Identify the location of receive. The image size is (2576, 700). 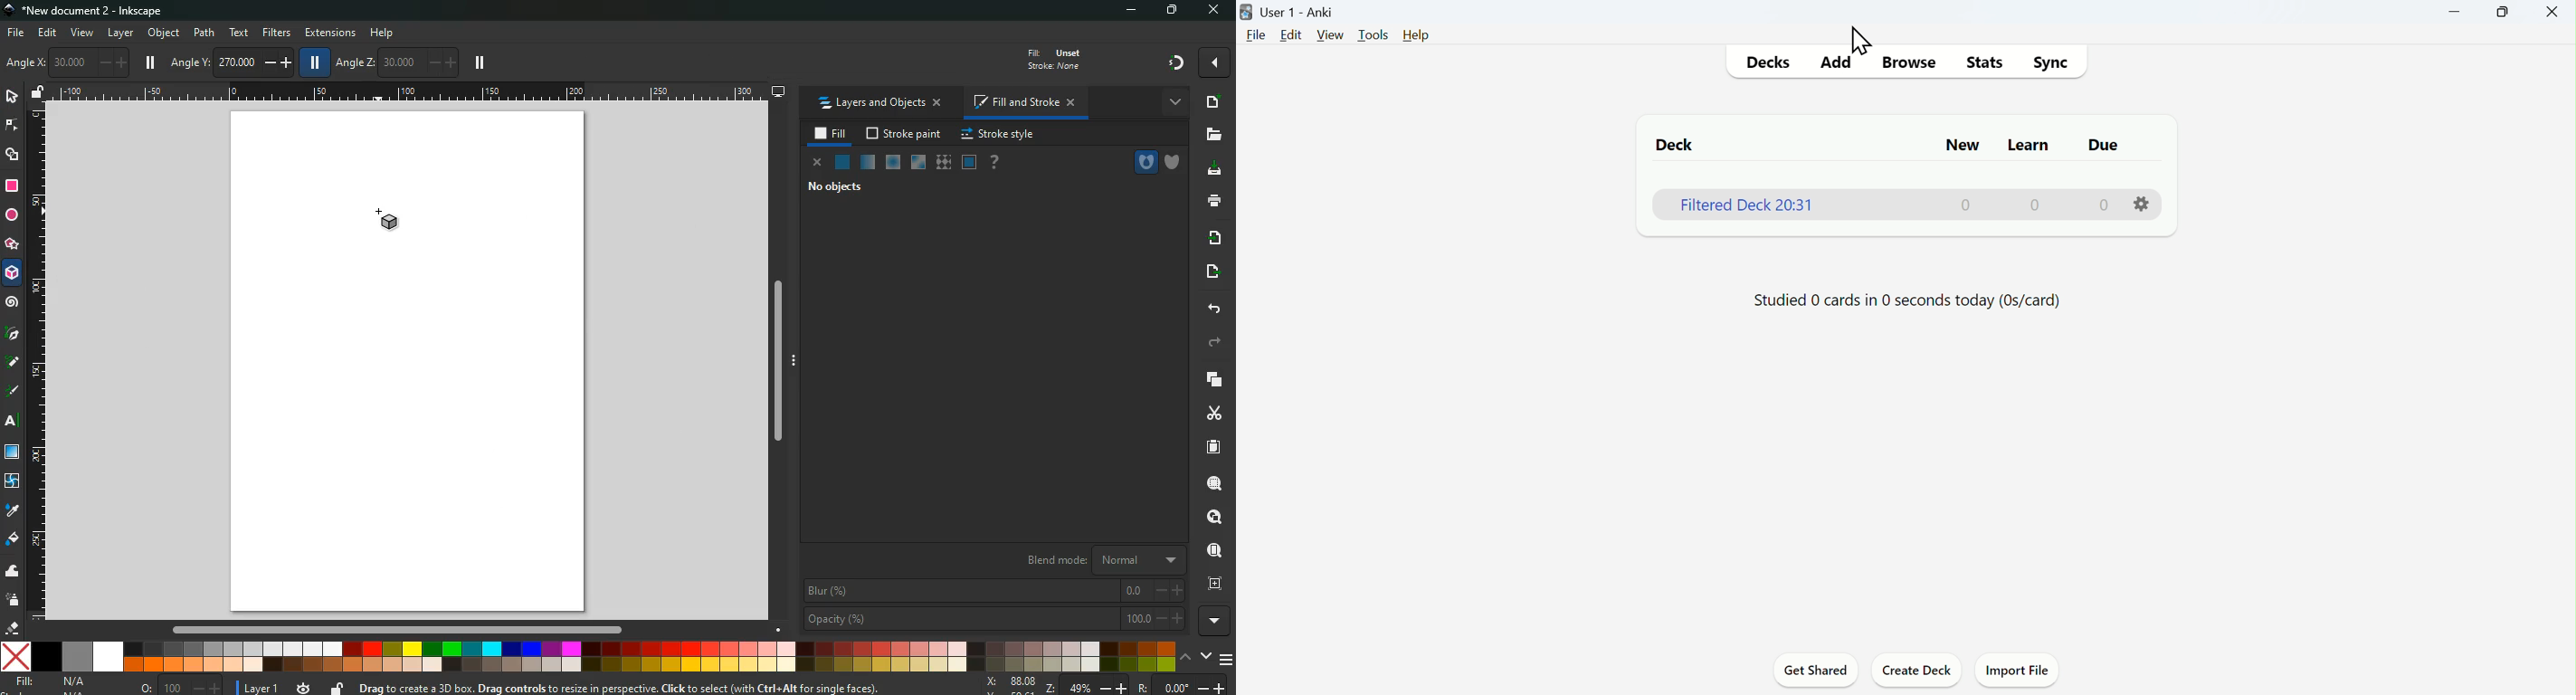
(1210, 237).